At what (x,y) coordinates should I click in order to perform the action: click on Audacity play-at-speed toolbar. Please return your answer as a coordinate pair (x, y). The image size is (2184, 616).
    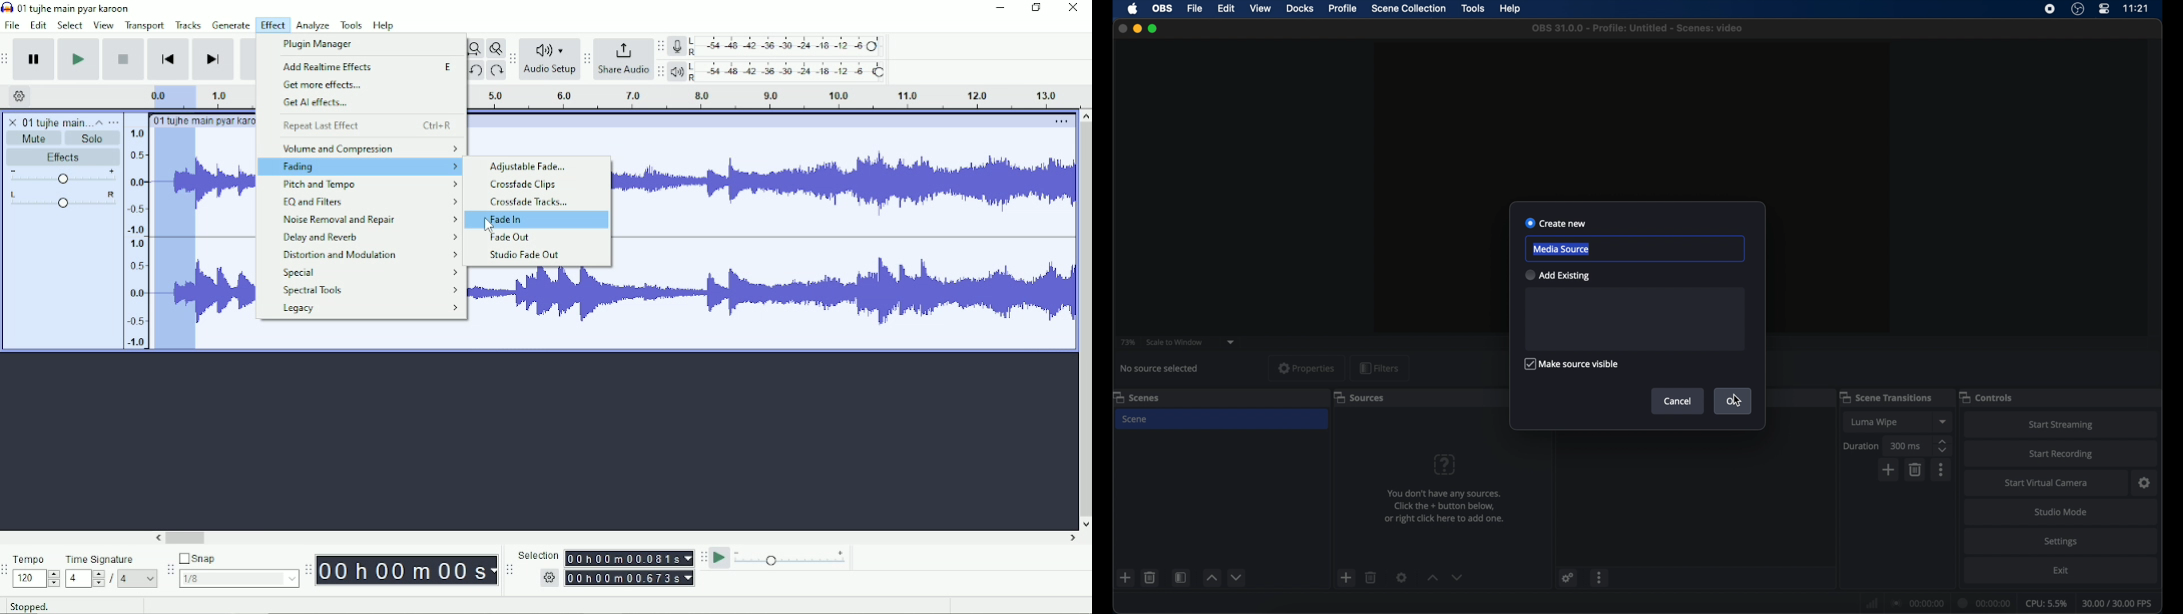
    Looking at the image, I should click on (702, 557).